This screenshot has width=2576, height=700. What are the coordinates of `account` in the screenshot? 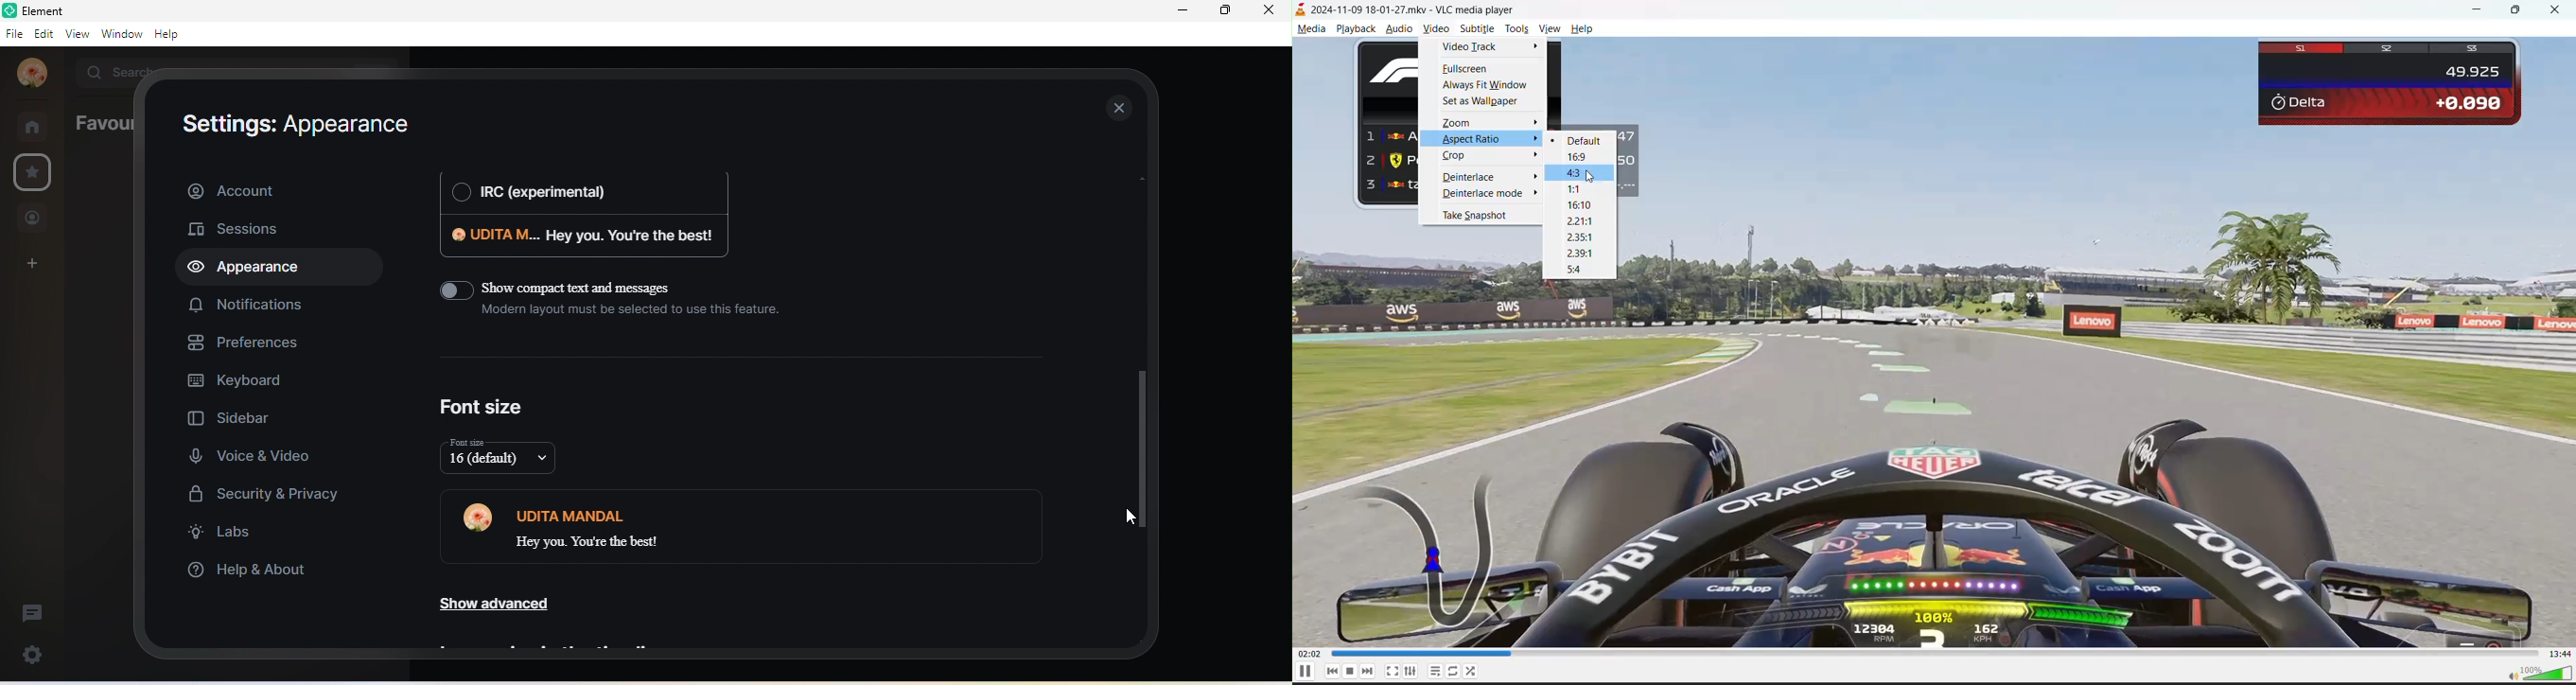 It's located at (278, 188).